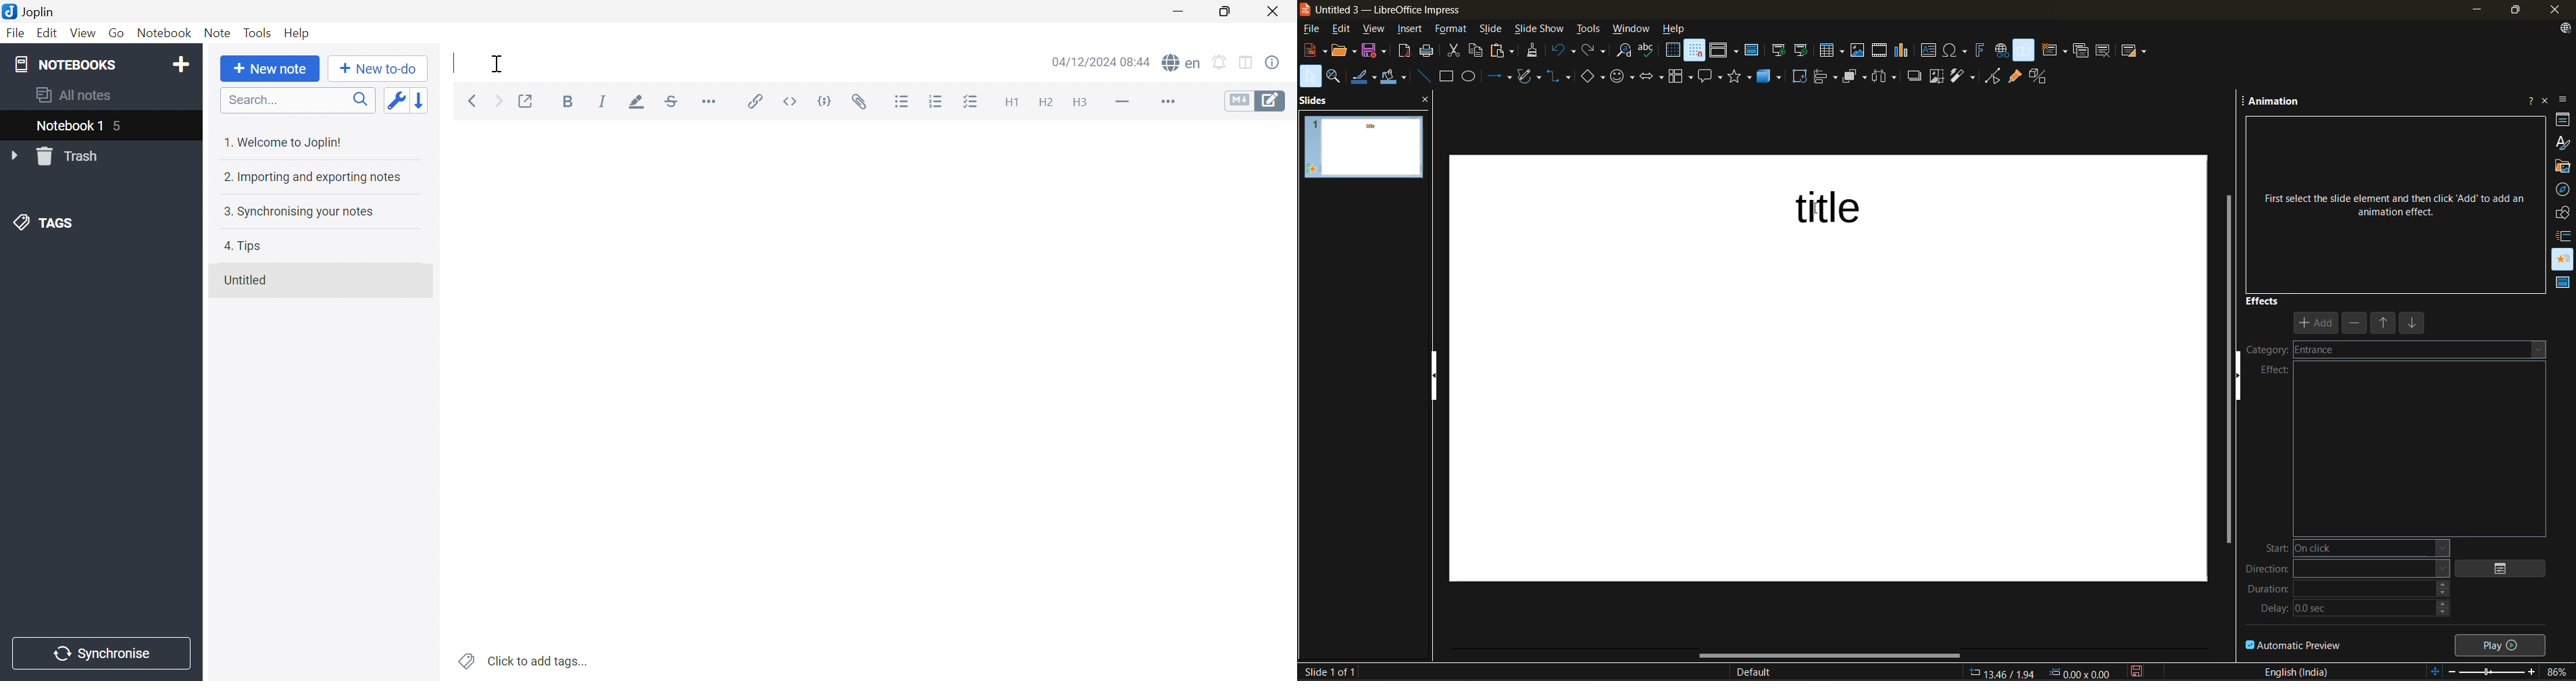 This screenshot has height=700, width=2576. Describe the element at coordinates (16, 32) in the screenshot. I see `File` at that location.